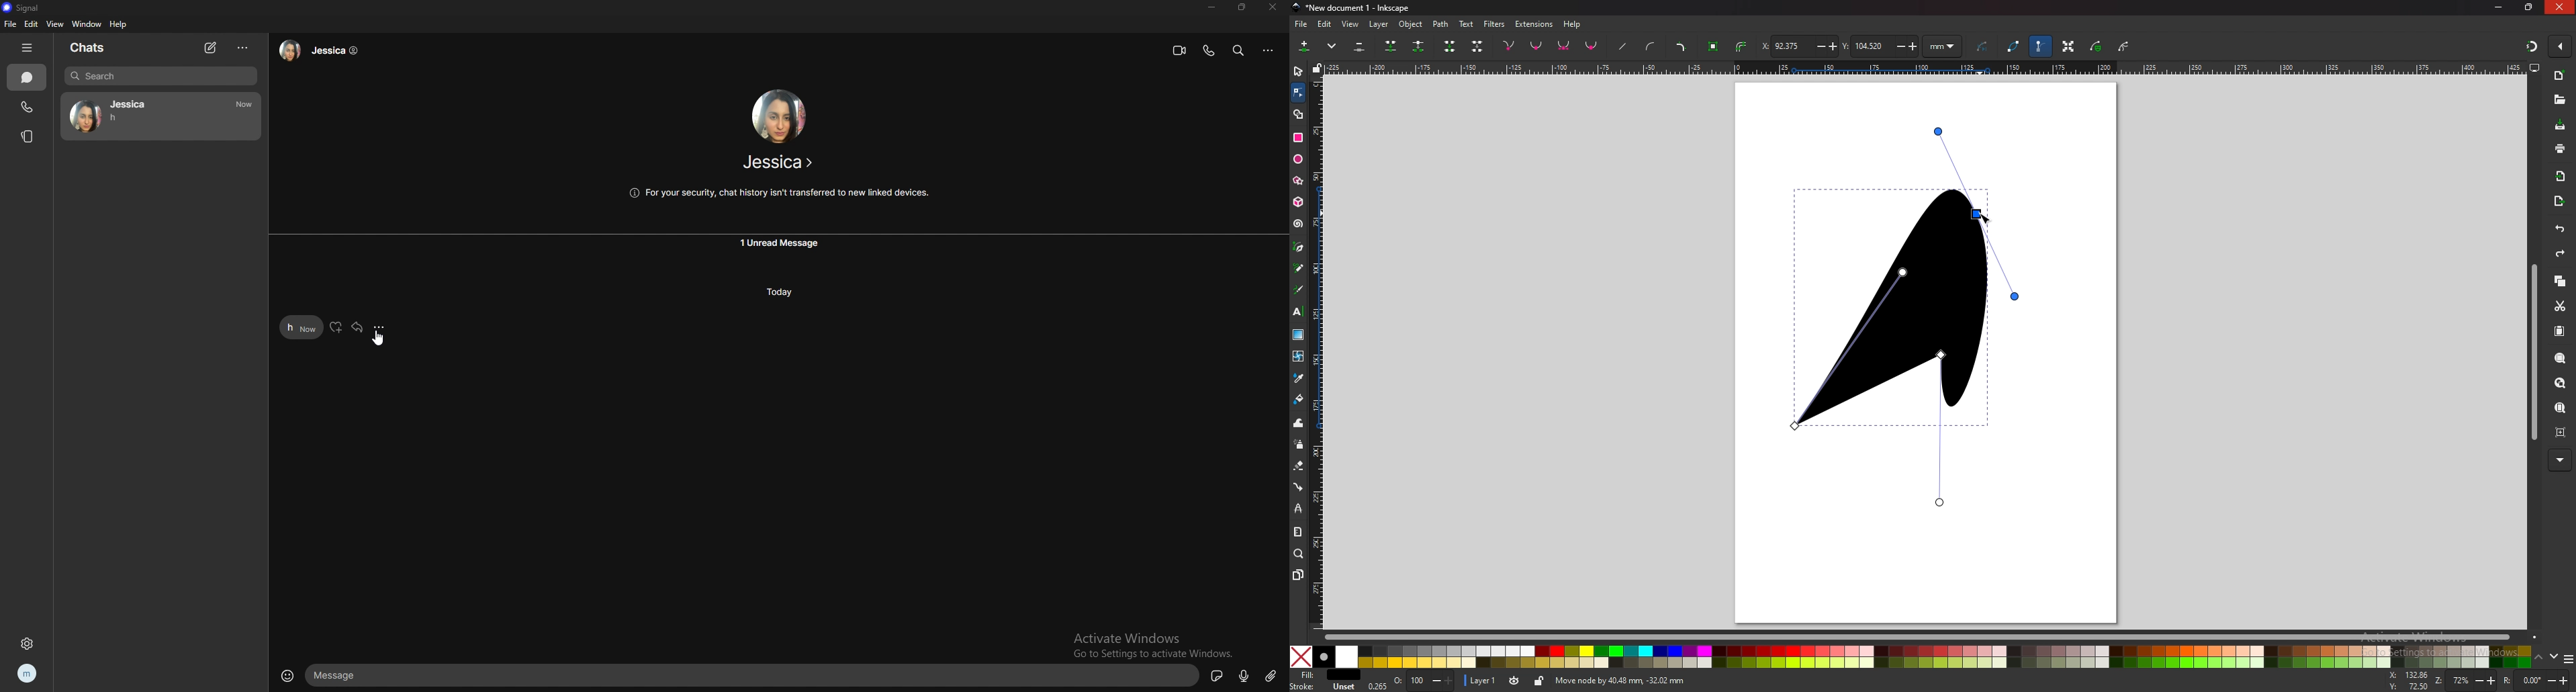 Image resolution: width=2576 pixels, height=700 pixels. I want to click on toggle visibility, so click(1515, 681).